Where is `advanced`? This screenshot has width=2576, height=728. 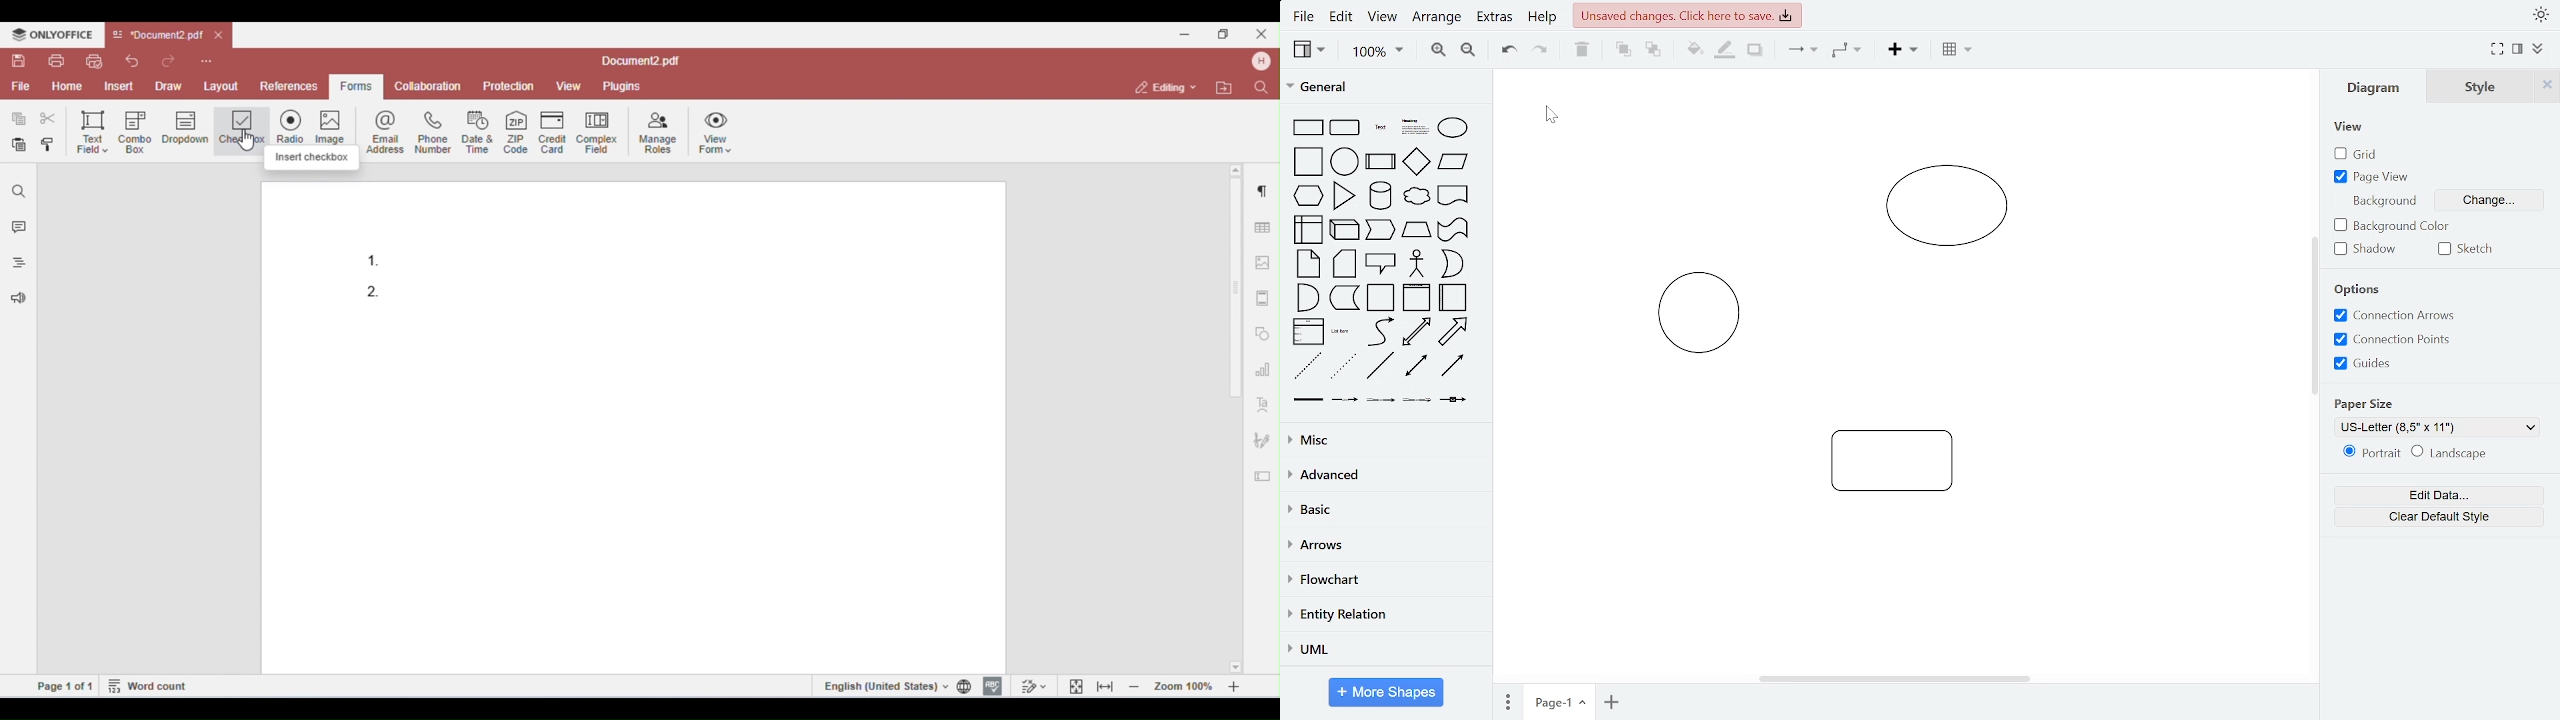 advanced is located at coordinates (1382, 475).